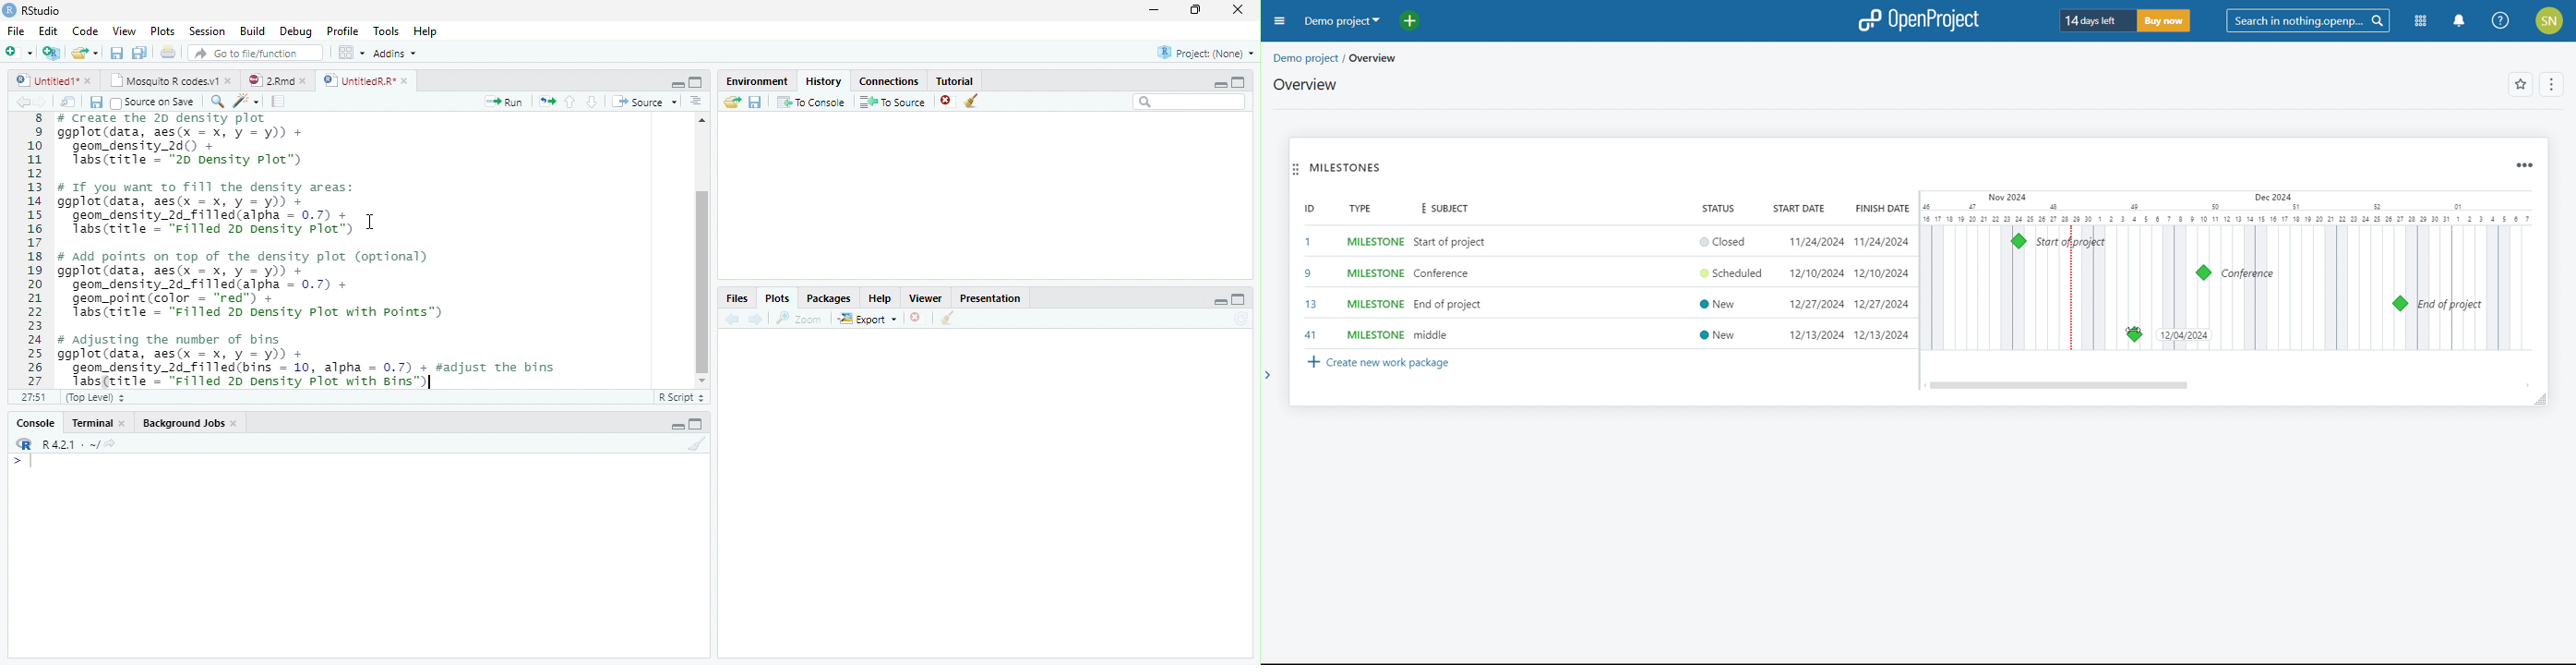 This screenshot has width=2576, height=672. I want to click on save, so click(96, 103).